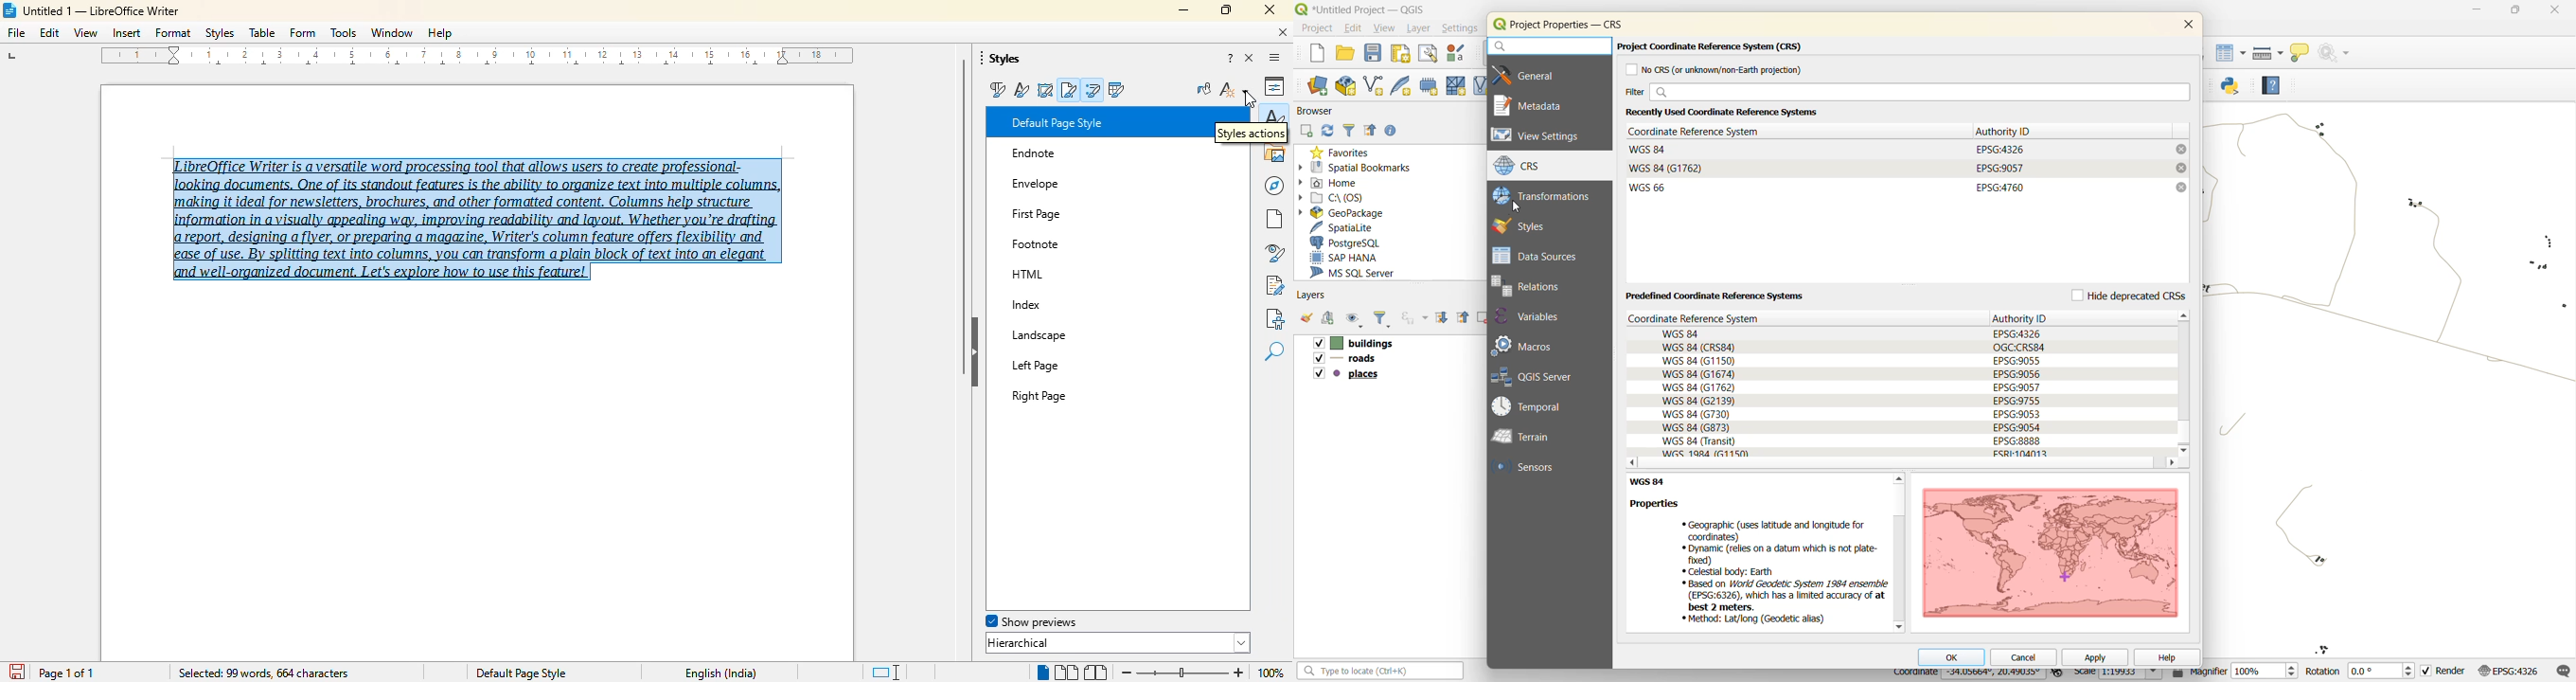  What do you see at coordinates (1276, 85) in the screenshot?
I see `properties` at bounding box center [1276, 85].